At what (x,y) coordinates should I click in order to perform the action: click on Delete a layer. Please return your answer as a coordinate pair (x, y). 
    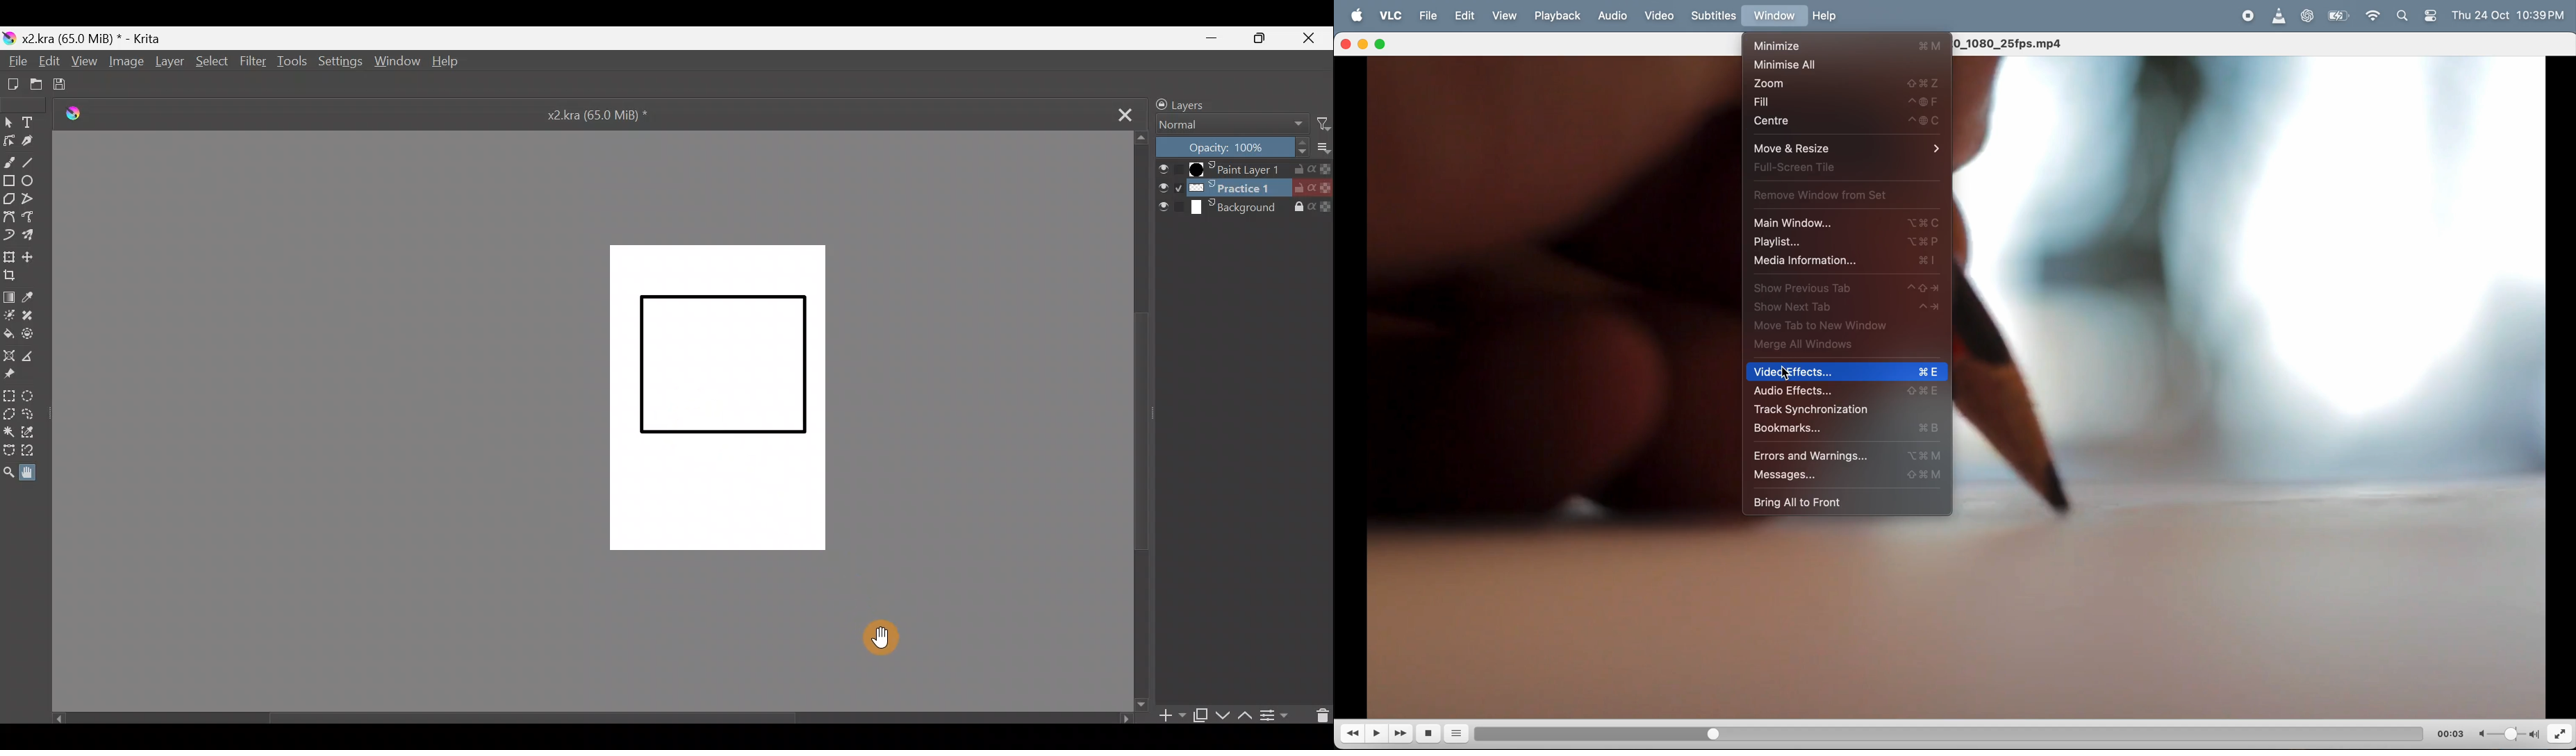
    Looking at the image, I should click on (1319, 715).